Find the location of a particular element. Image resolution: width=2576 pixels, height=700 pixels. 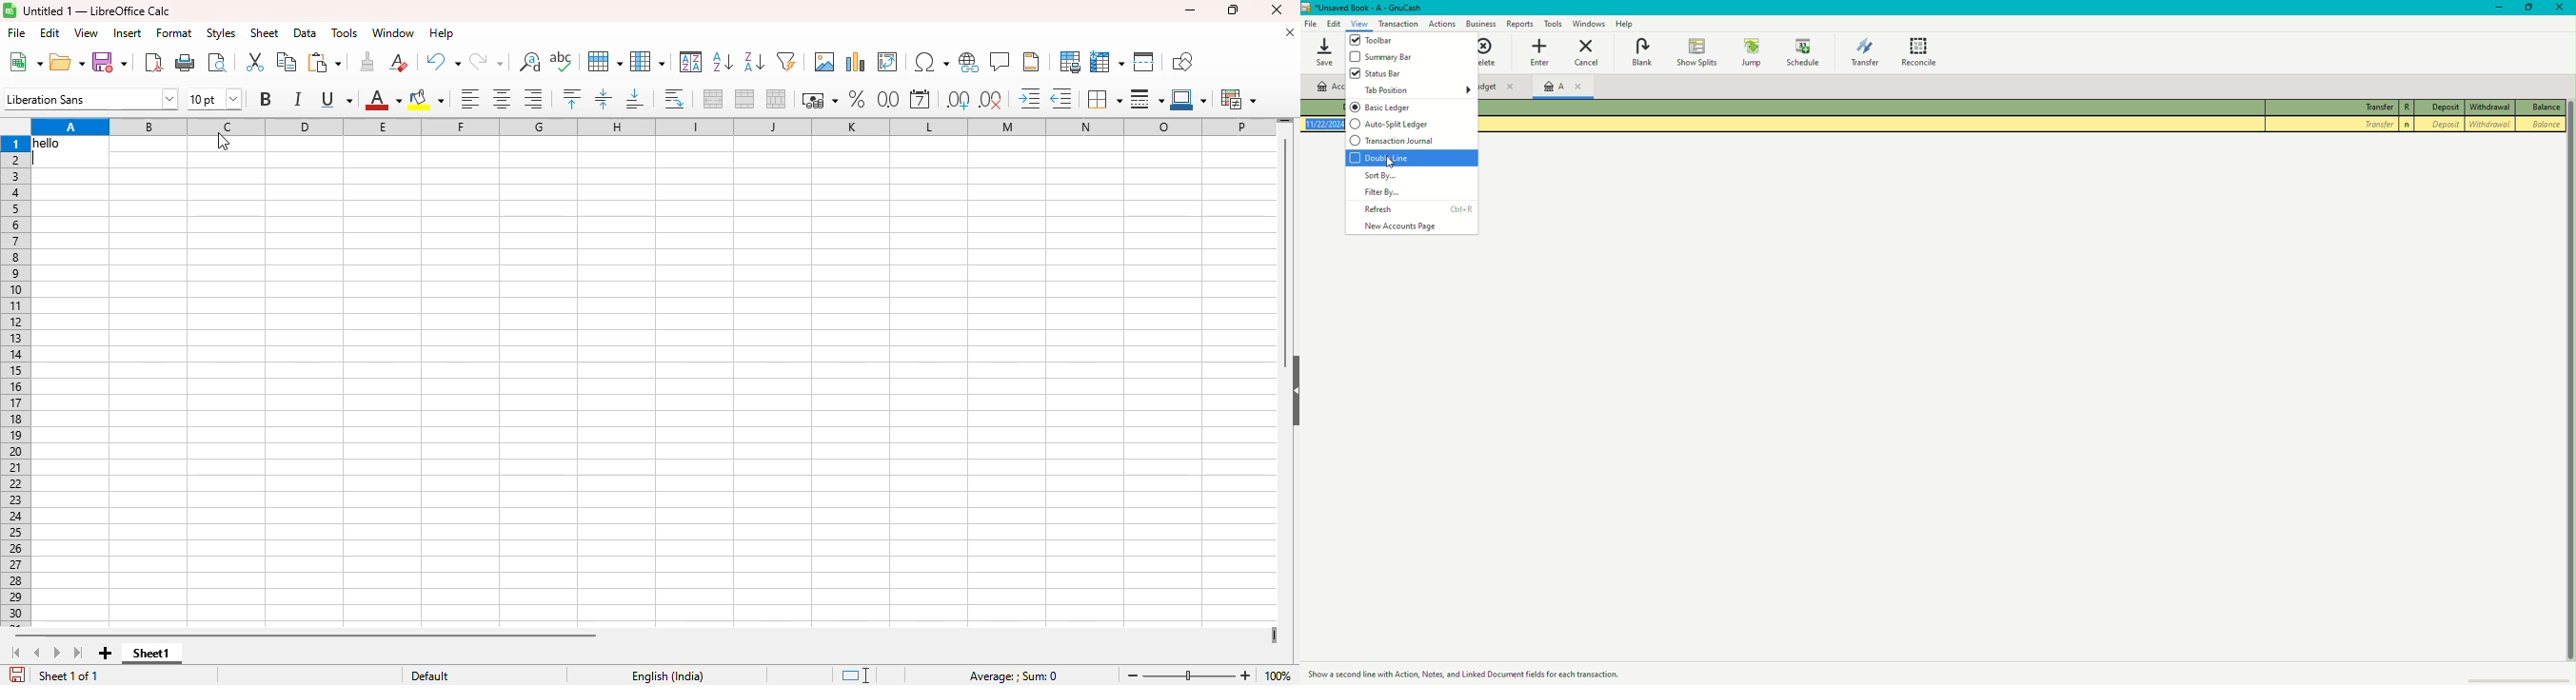

help is located at coordinates (442, 33).